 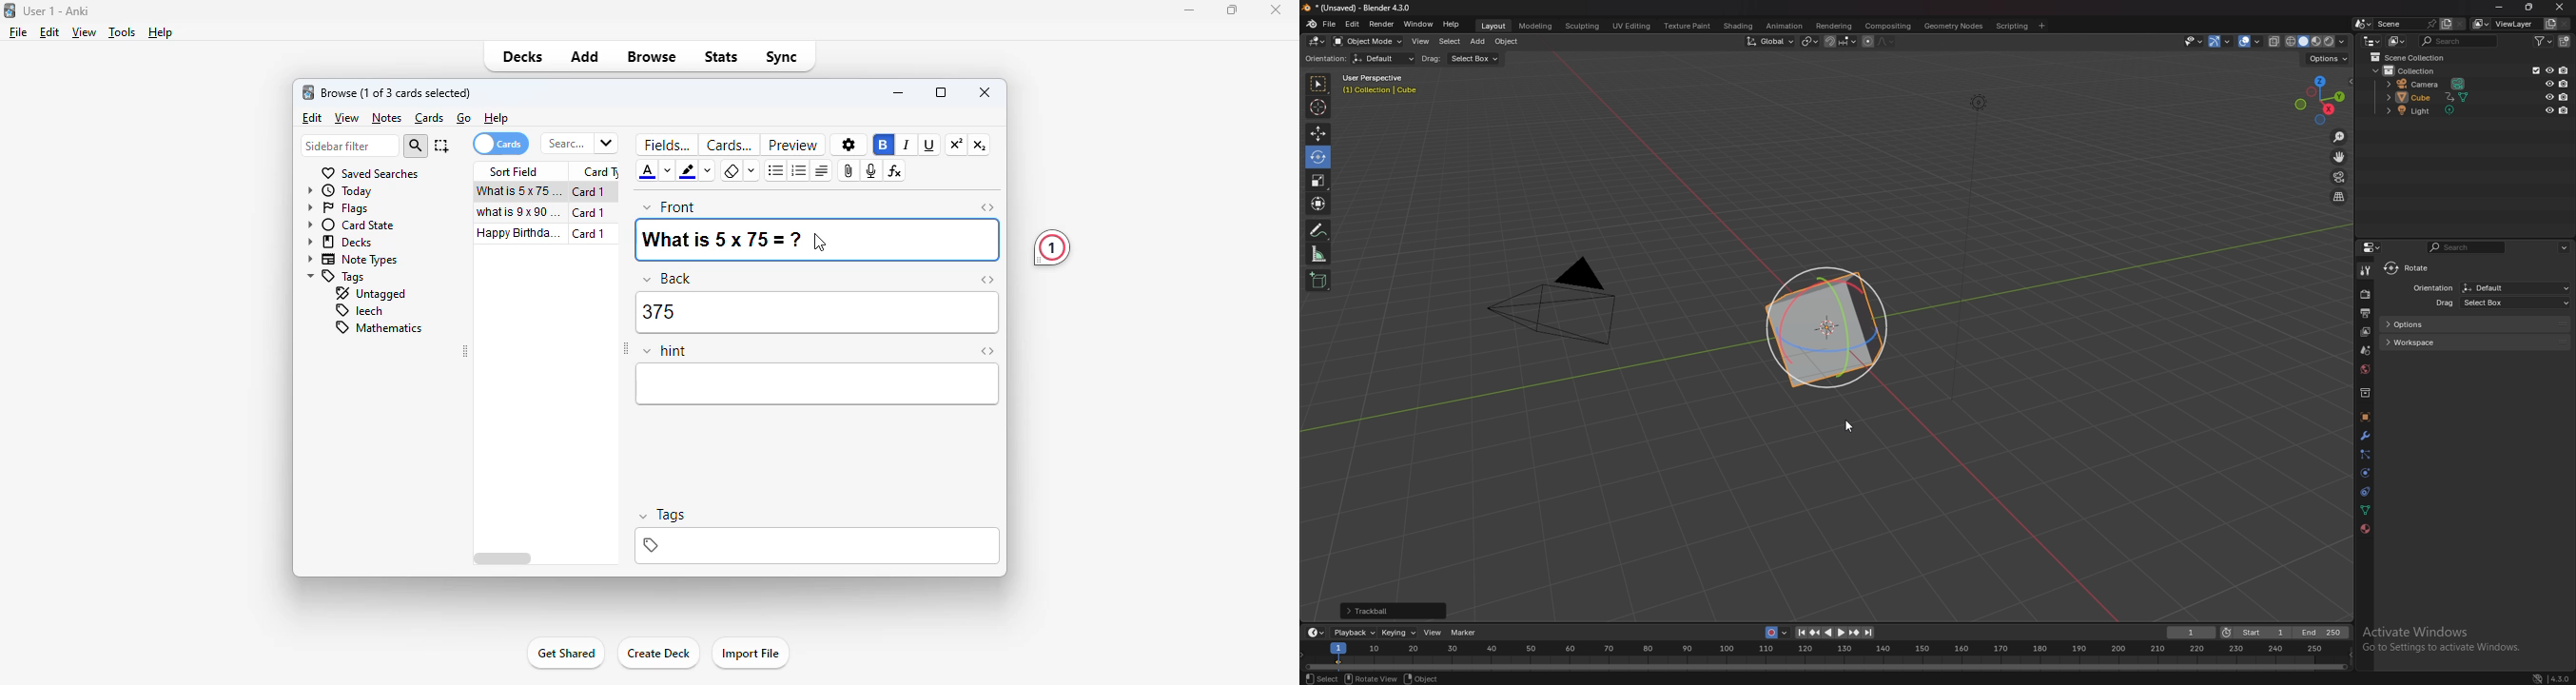 I want to click on toggle HTML editor, so click(x=987, y=351).